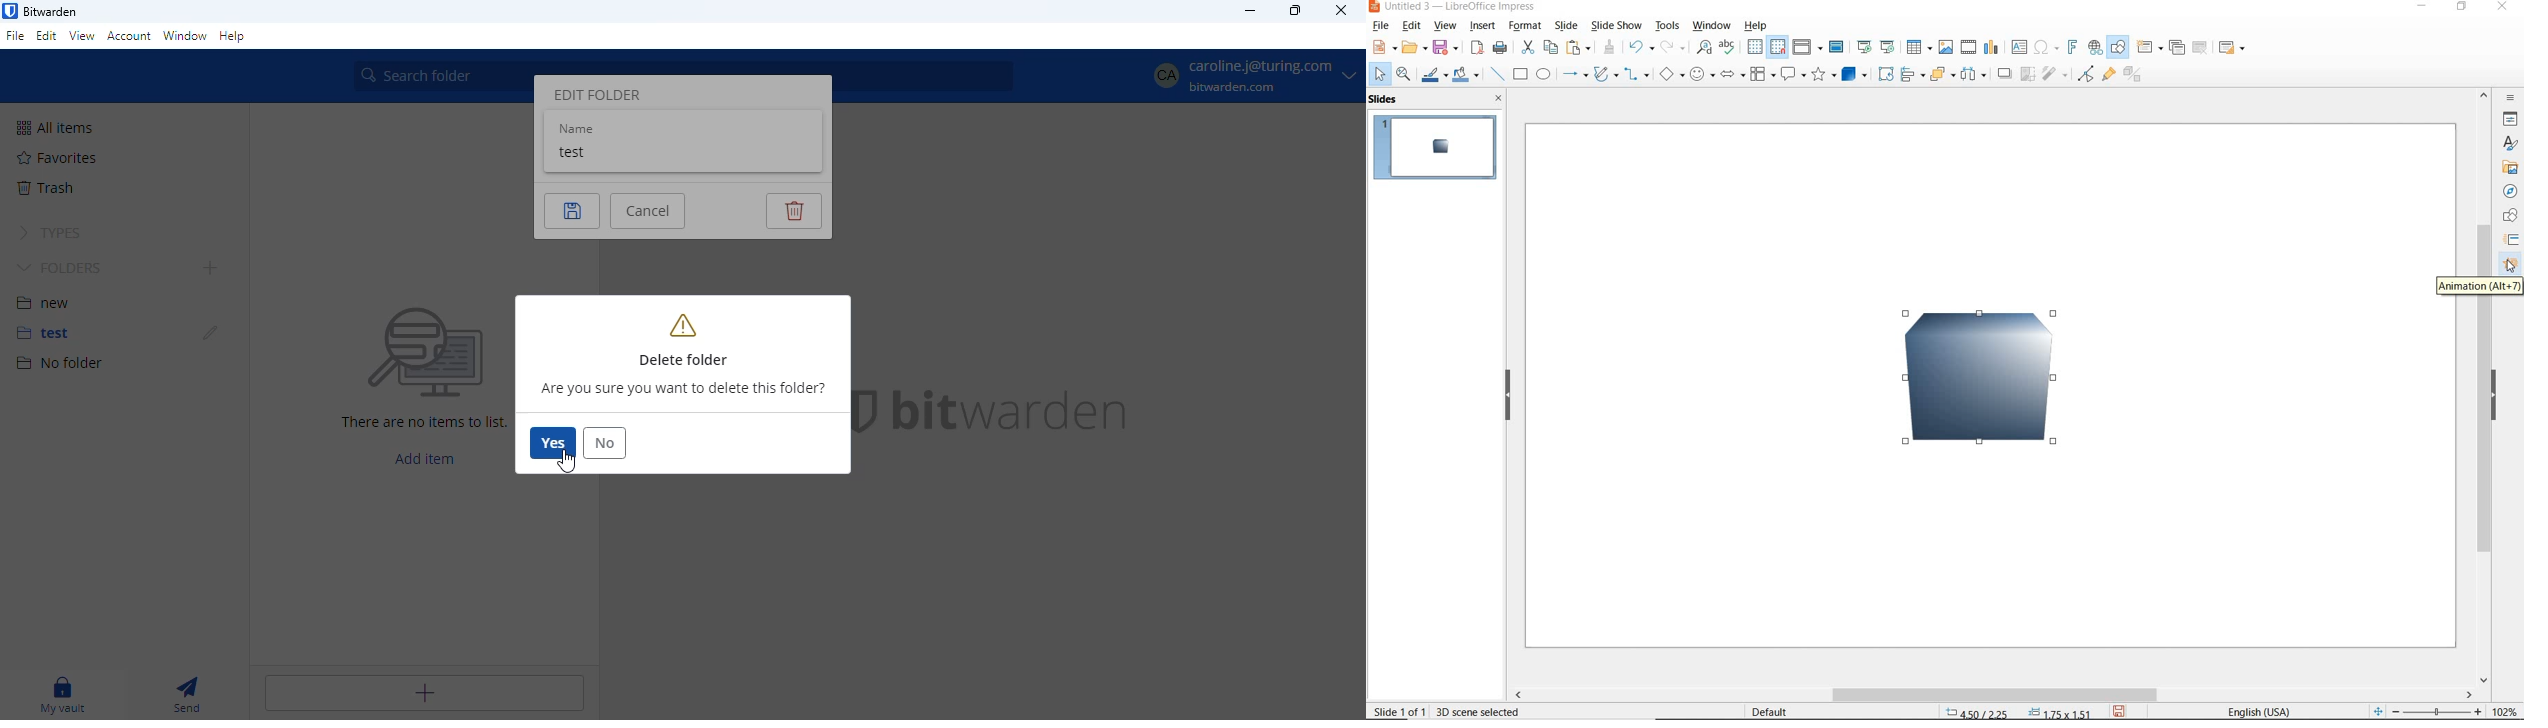 The height and width of the screenshot is (728, 2548). Describe the element at coordinates (2018, 47) in the screenshot. I see `insert text box` at that location.